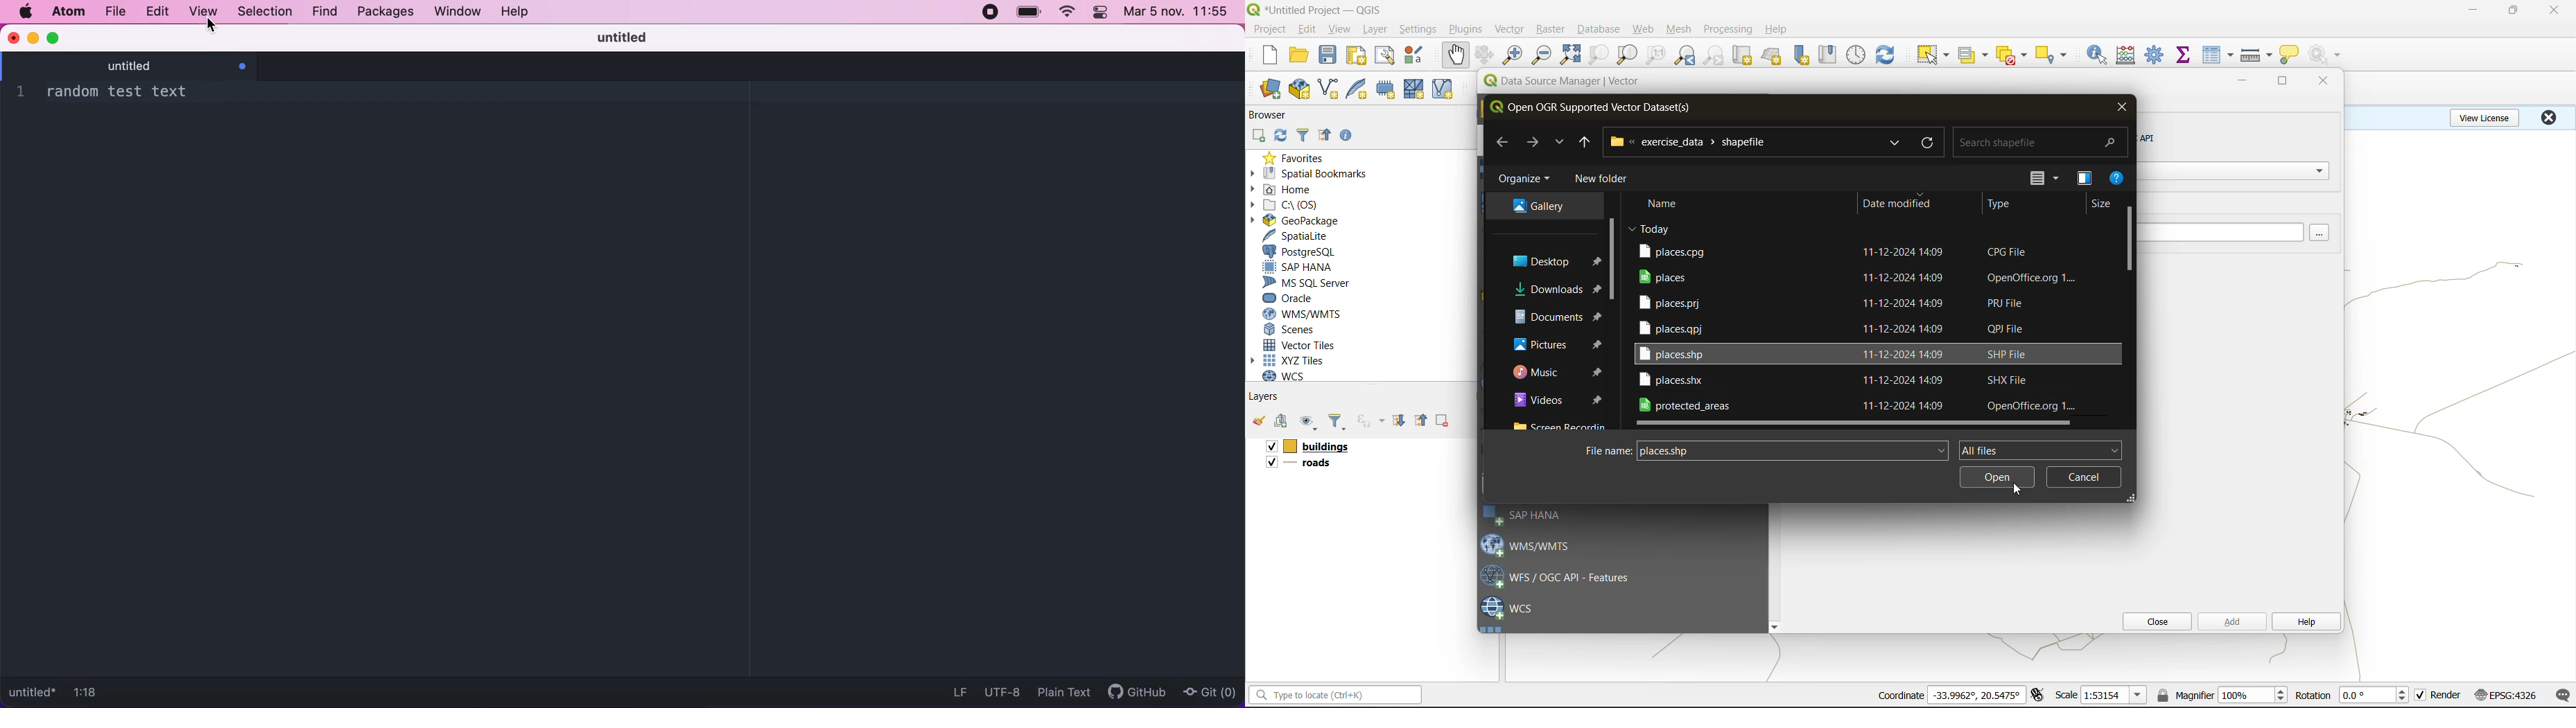 The image size is (2576, 728). I want to click on vector, so click(1511, 29).